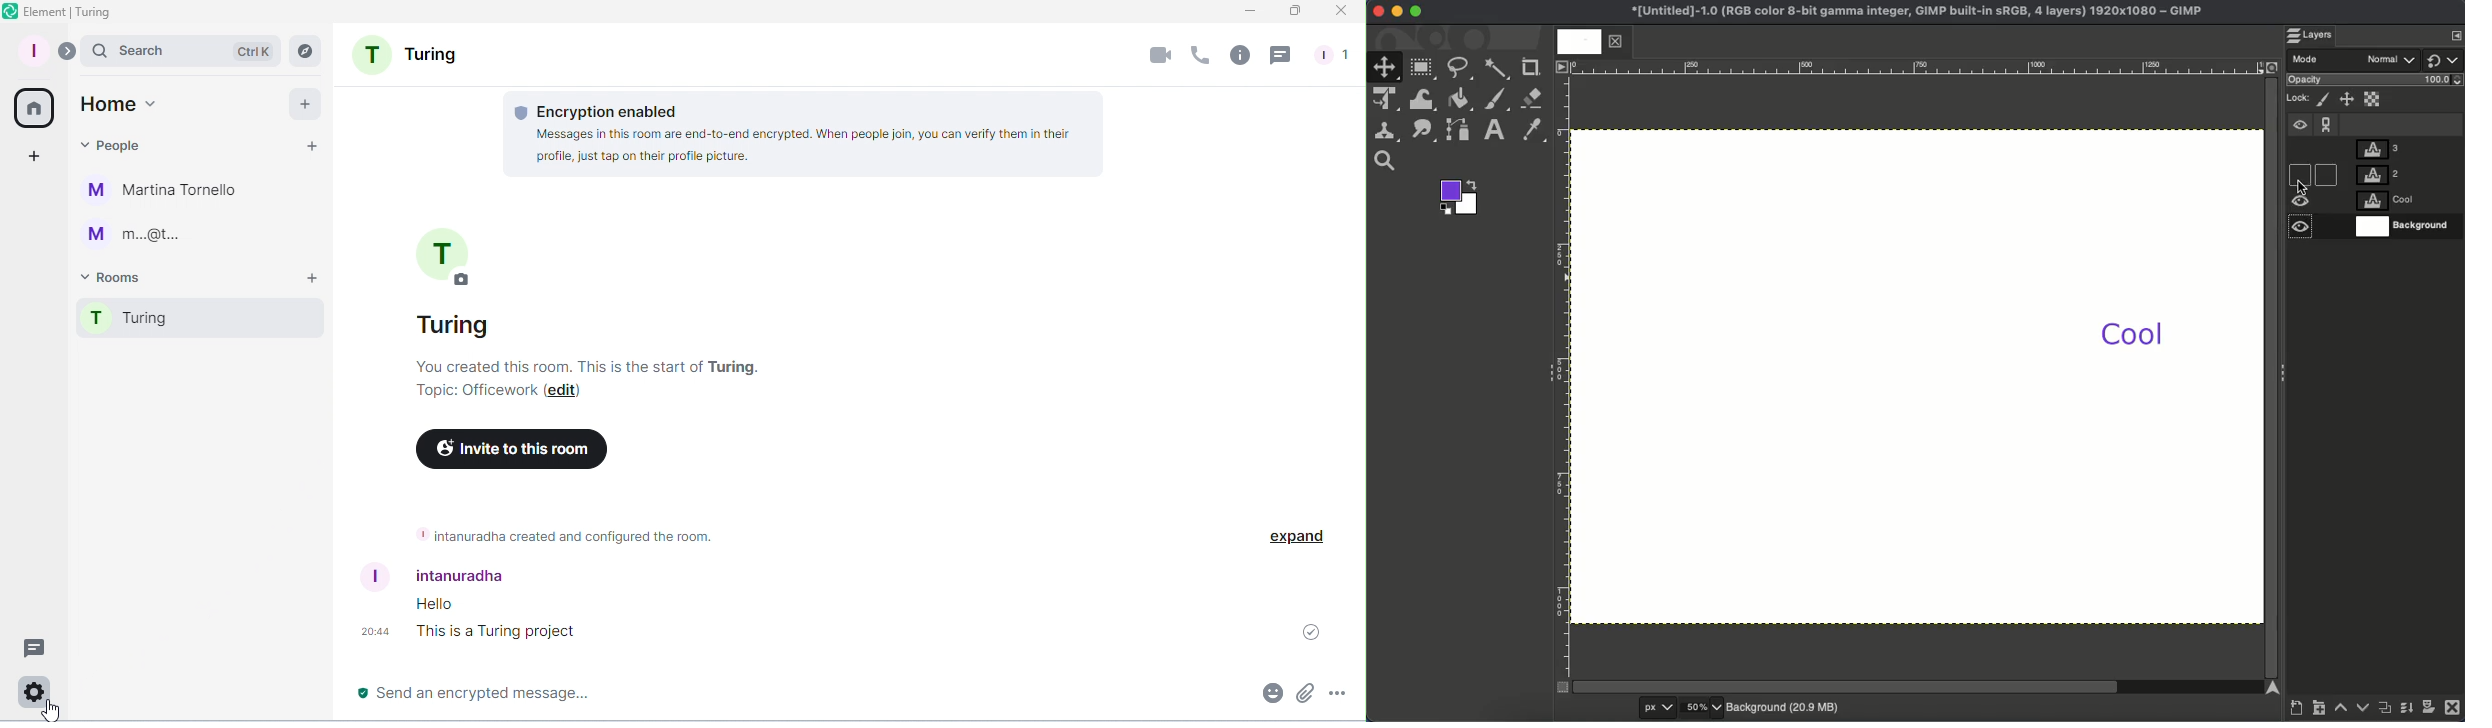  Describe the element at coordinates (2374, 98) in the screenshot. I see `Alpha` at that location.